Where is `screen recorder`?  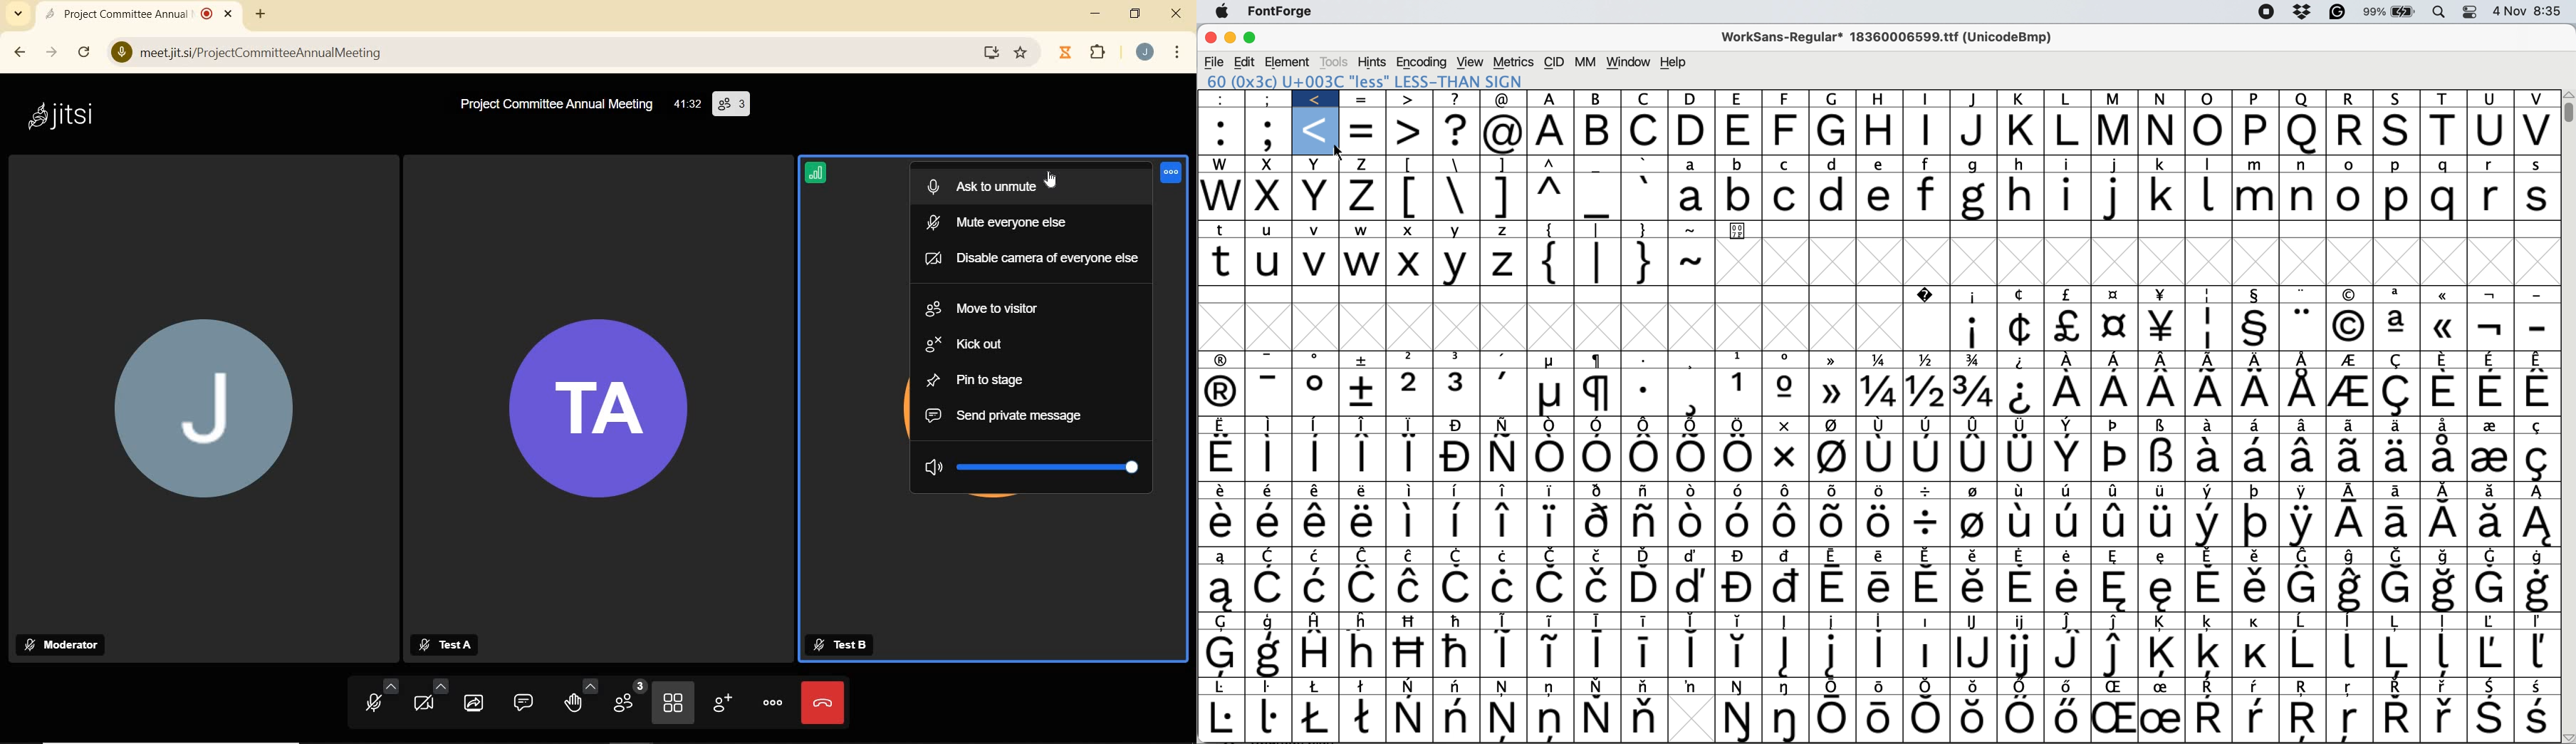
screen recorder is located at coordinates (2266, 13).